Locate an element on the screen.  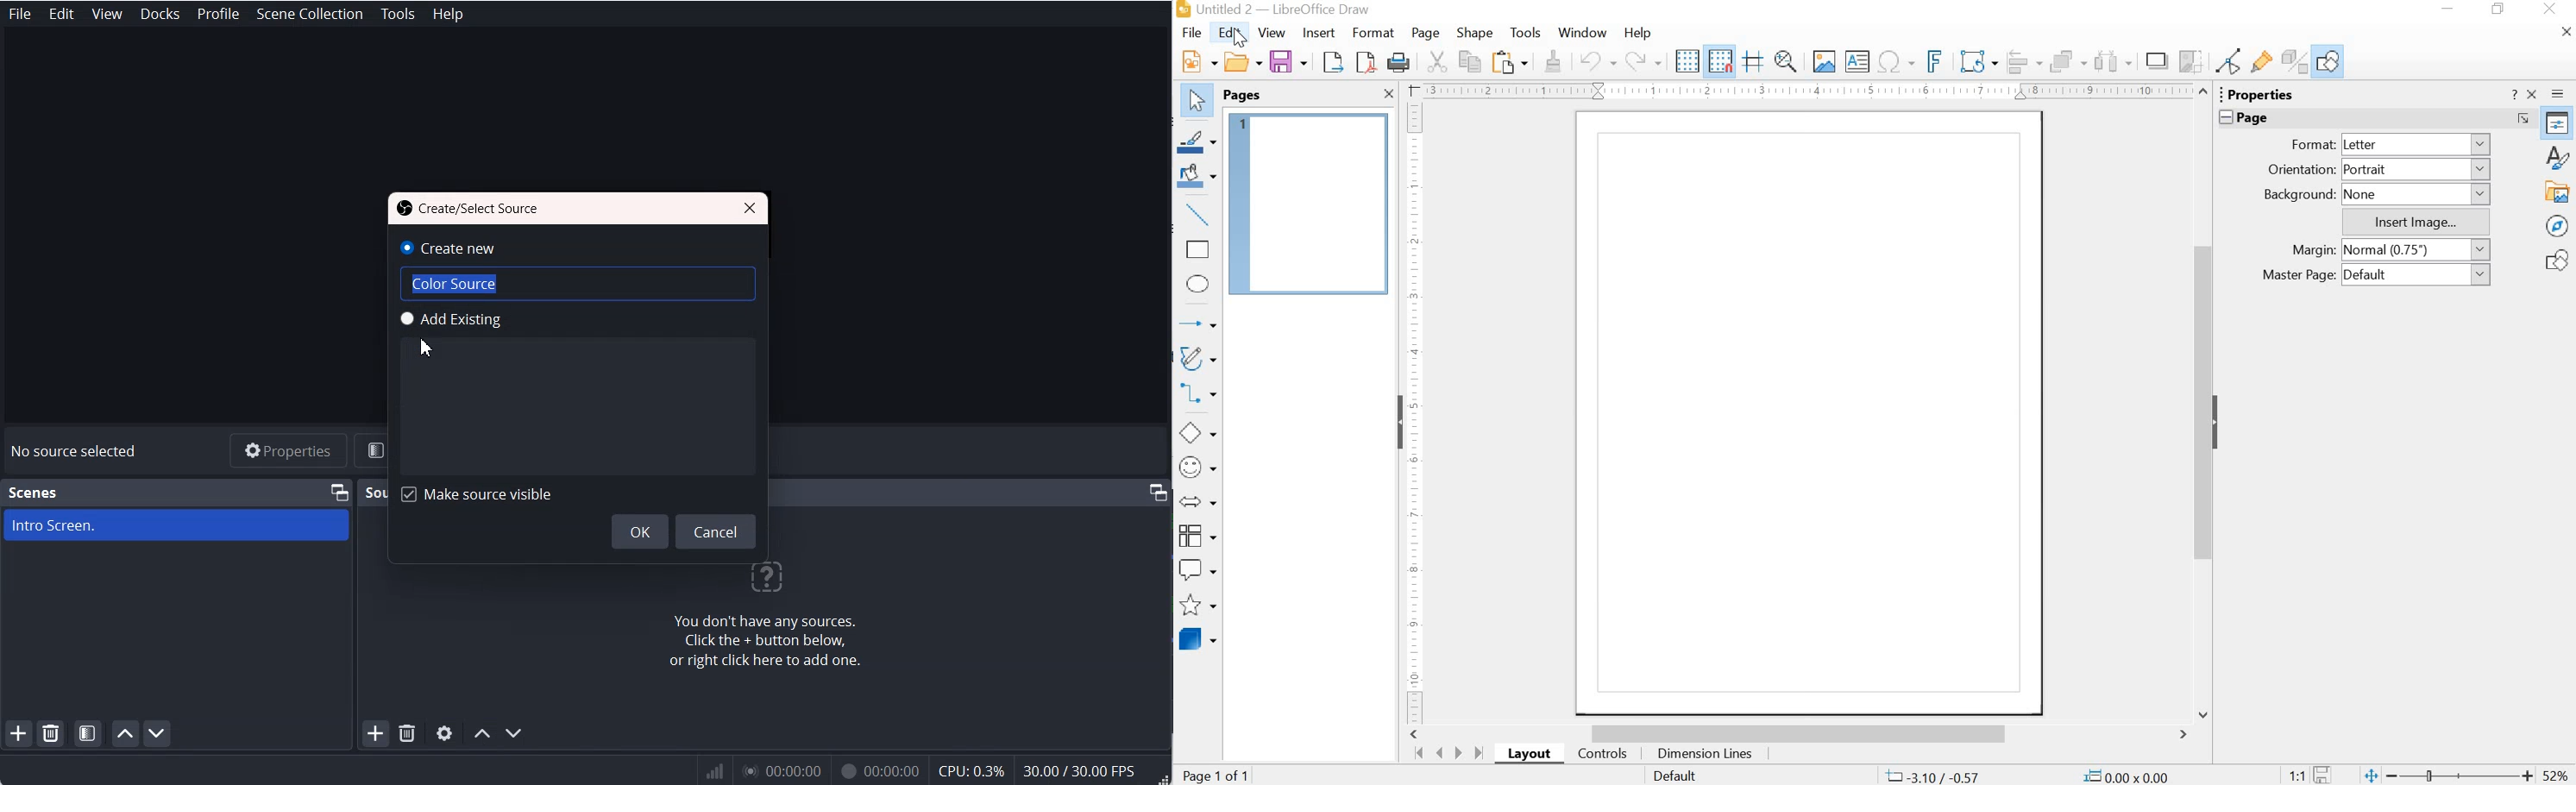
Connectors (double click for multi-selection) is located at coordinates (1197, 392).